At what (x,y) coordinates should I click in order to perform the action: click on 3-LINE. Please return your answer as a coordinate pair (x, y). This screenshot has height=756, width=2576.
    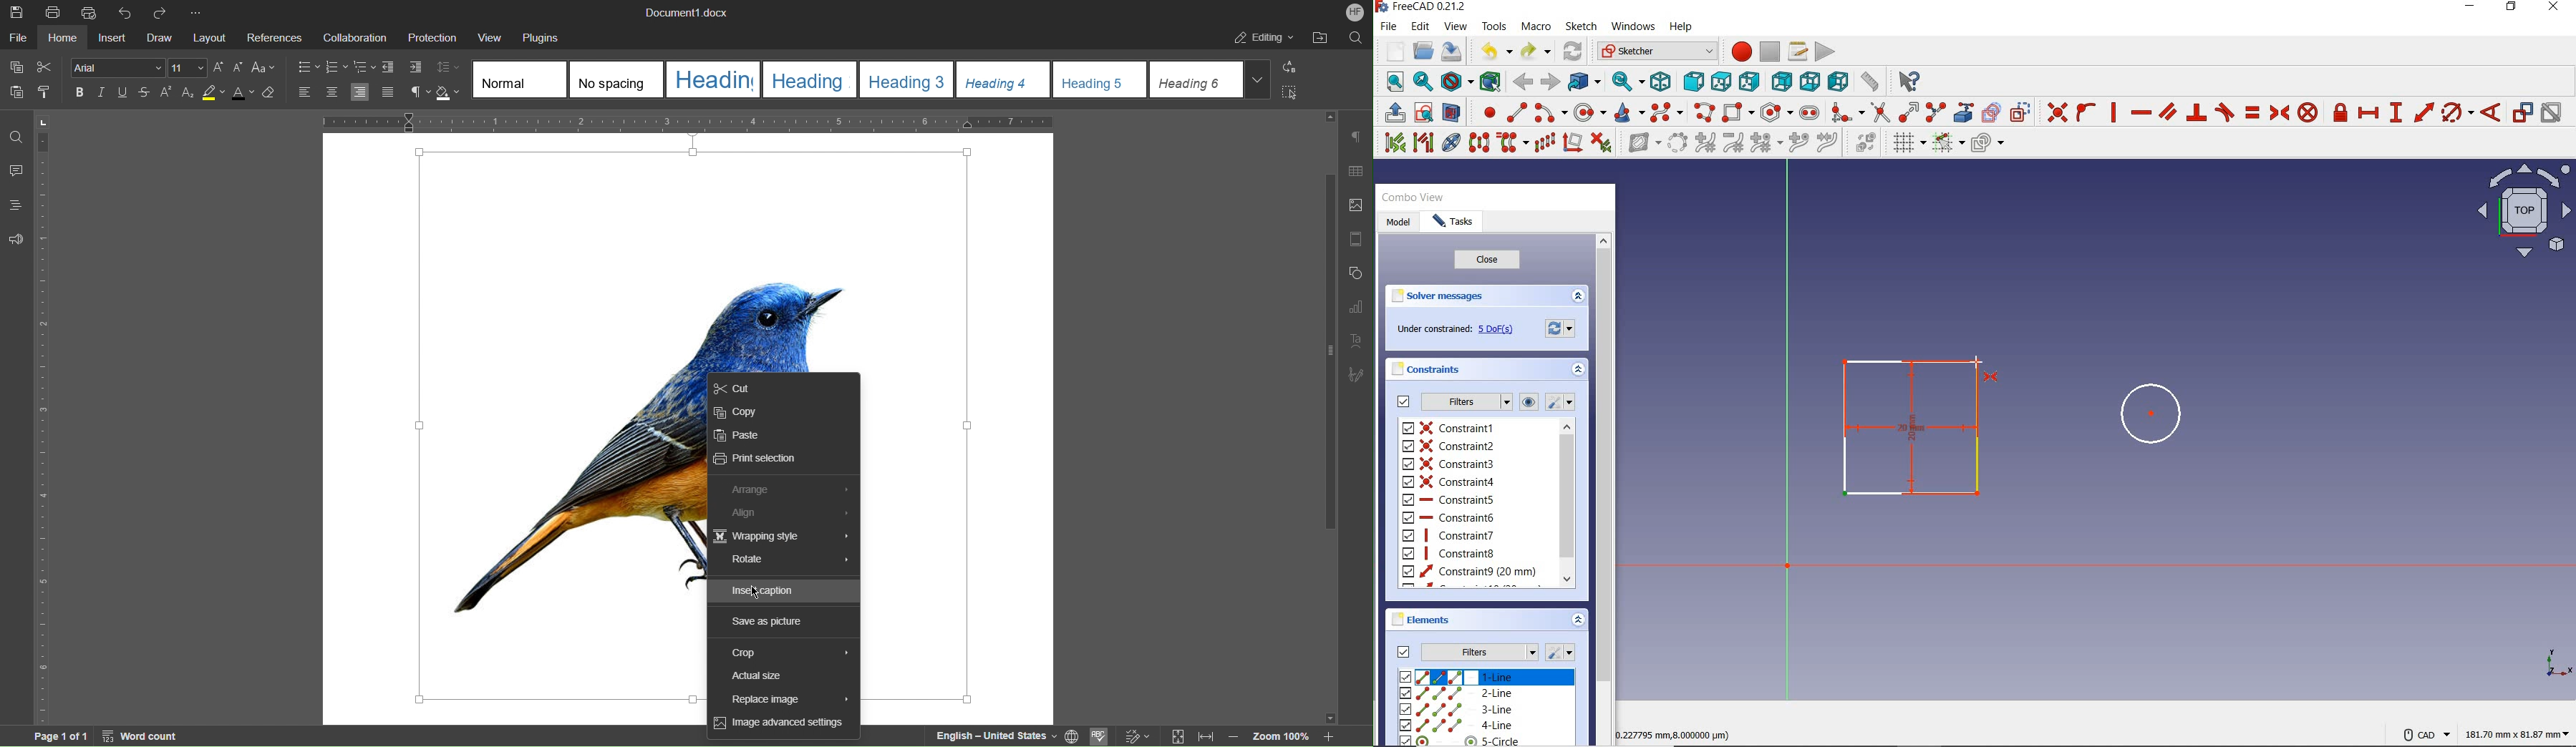
    Looking at the image, I should click on (1456, 711).